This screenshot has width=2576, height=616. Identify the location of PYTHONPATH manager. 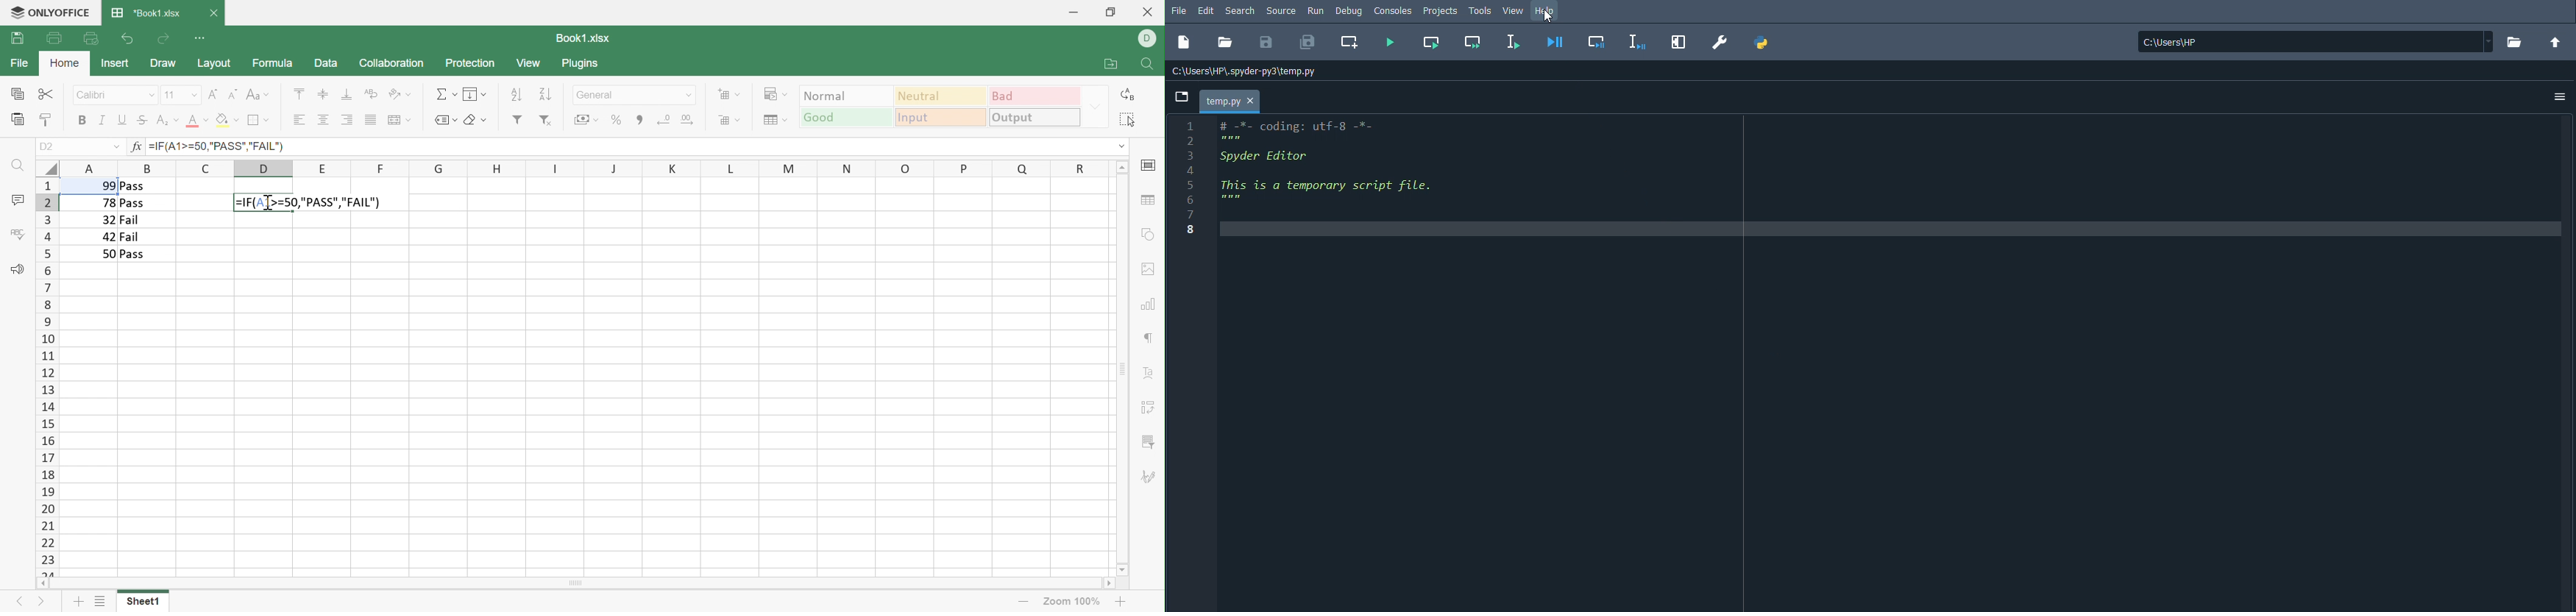
(1764, 42).